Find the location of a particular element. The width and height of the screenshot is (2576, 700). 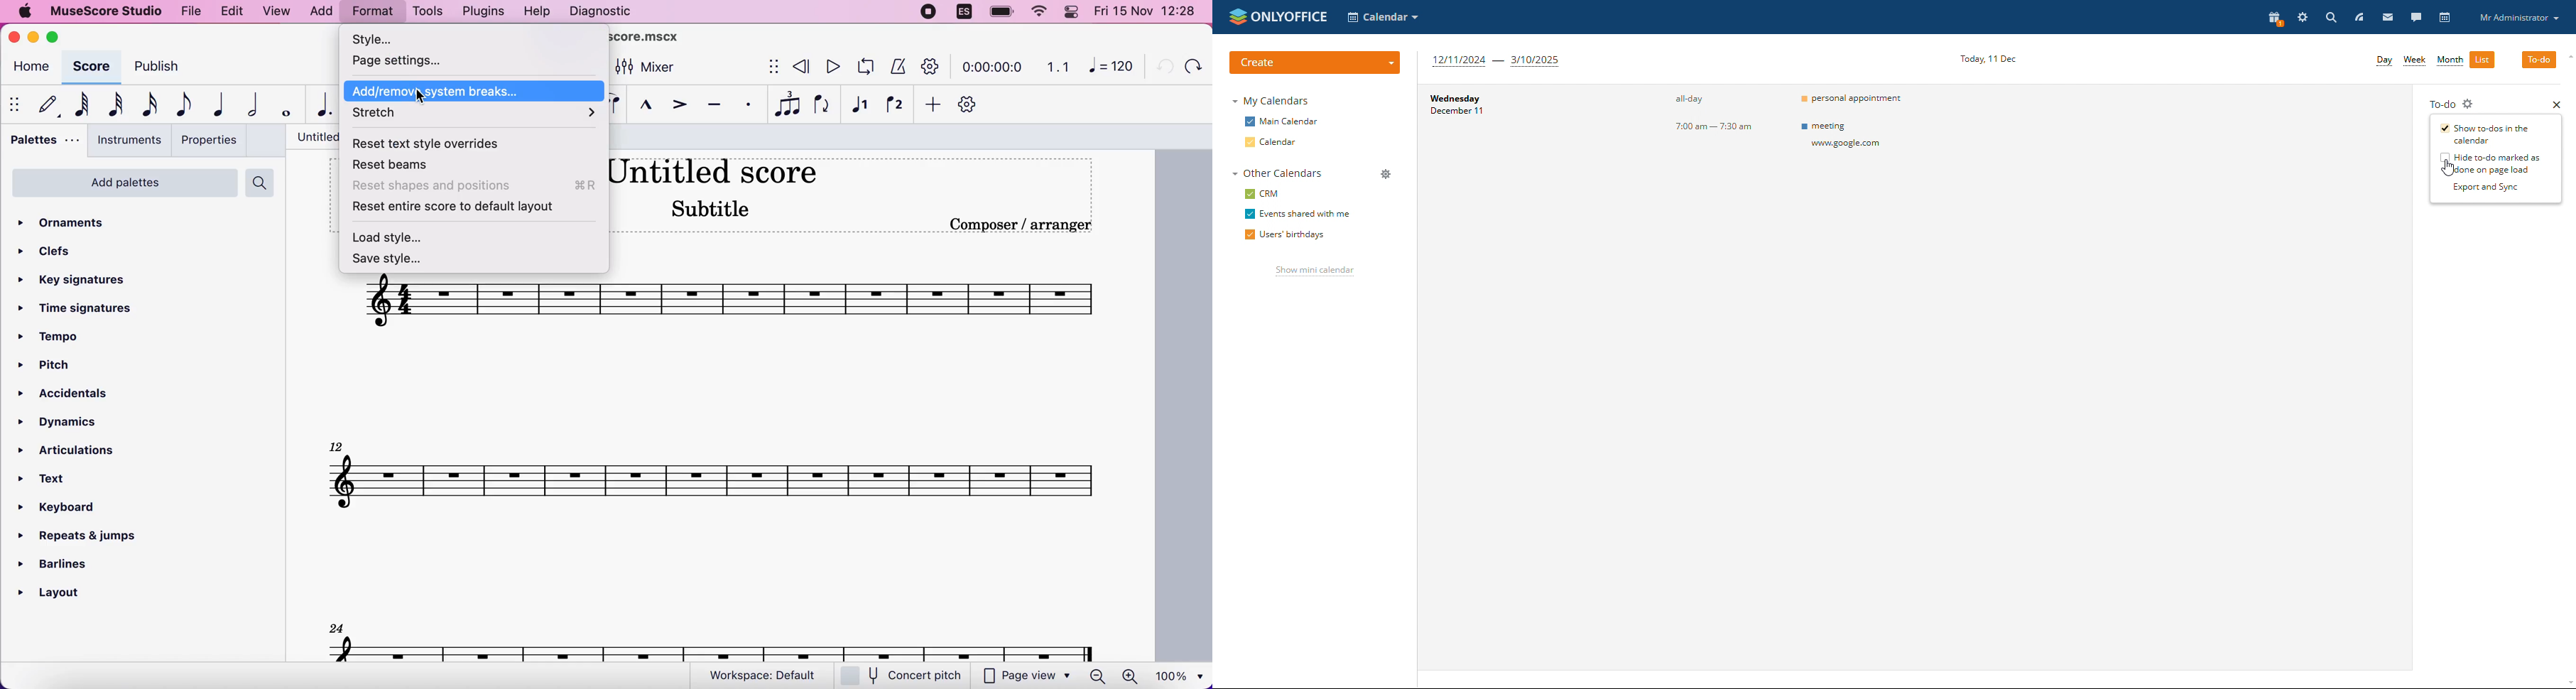

mail is located at coordinates (2387, 18).